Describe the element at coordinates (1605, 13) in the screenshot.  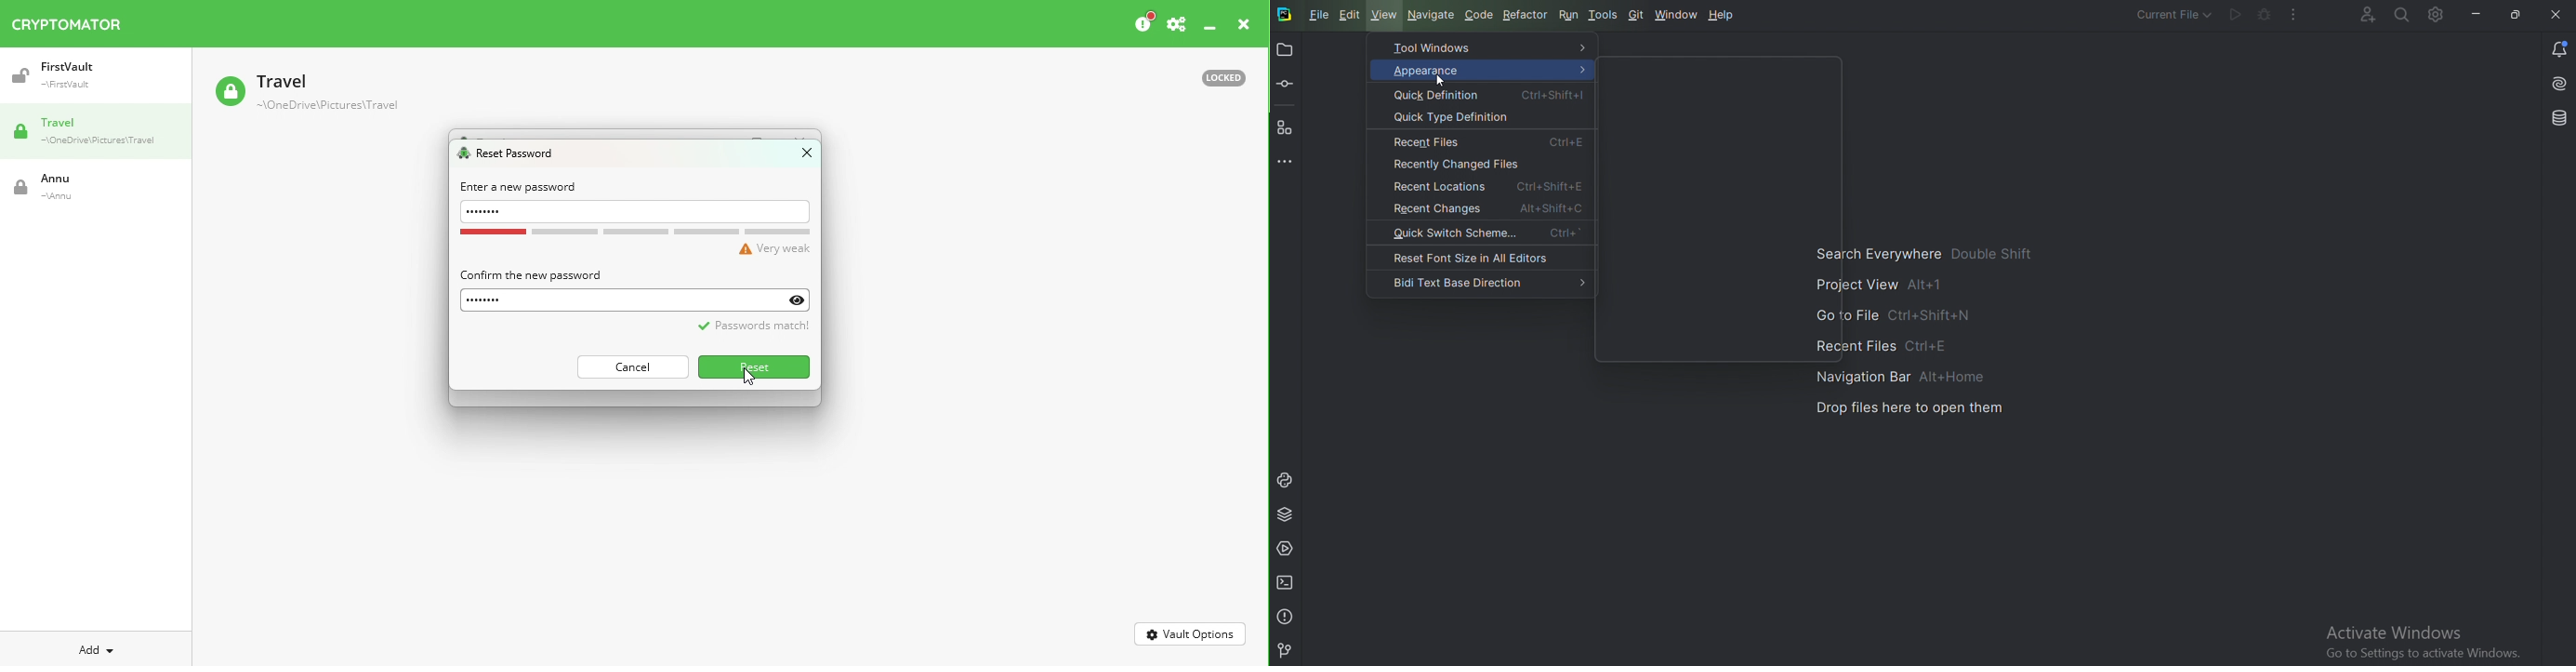
I see `Tools` at that location.